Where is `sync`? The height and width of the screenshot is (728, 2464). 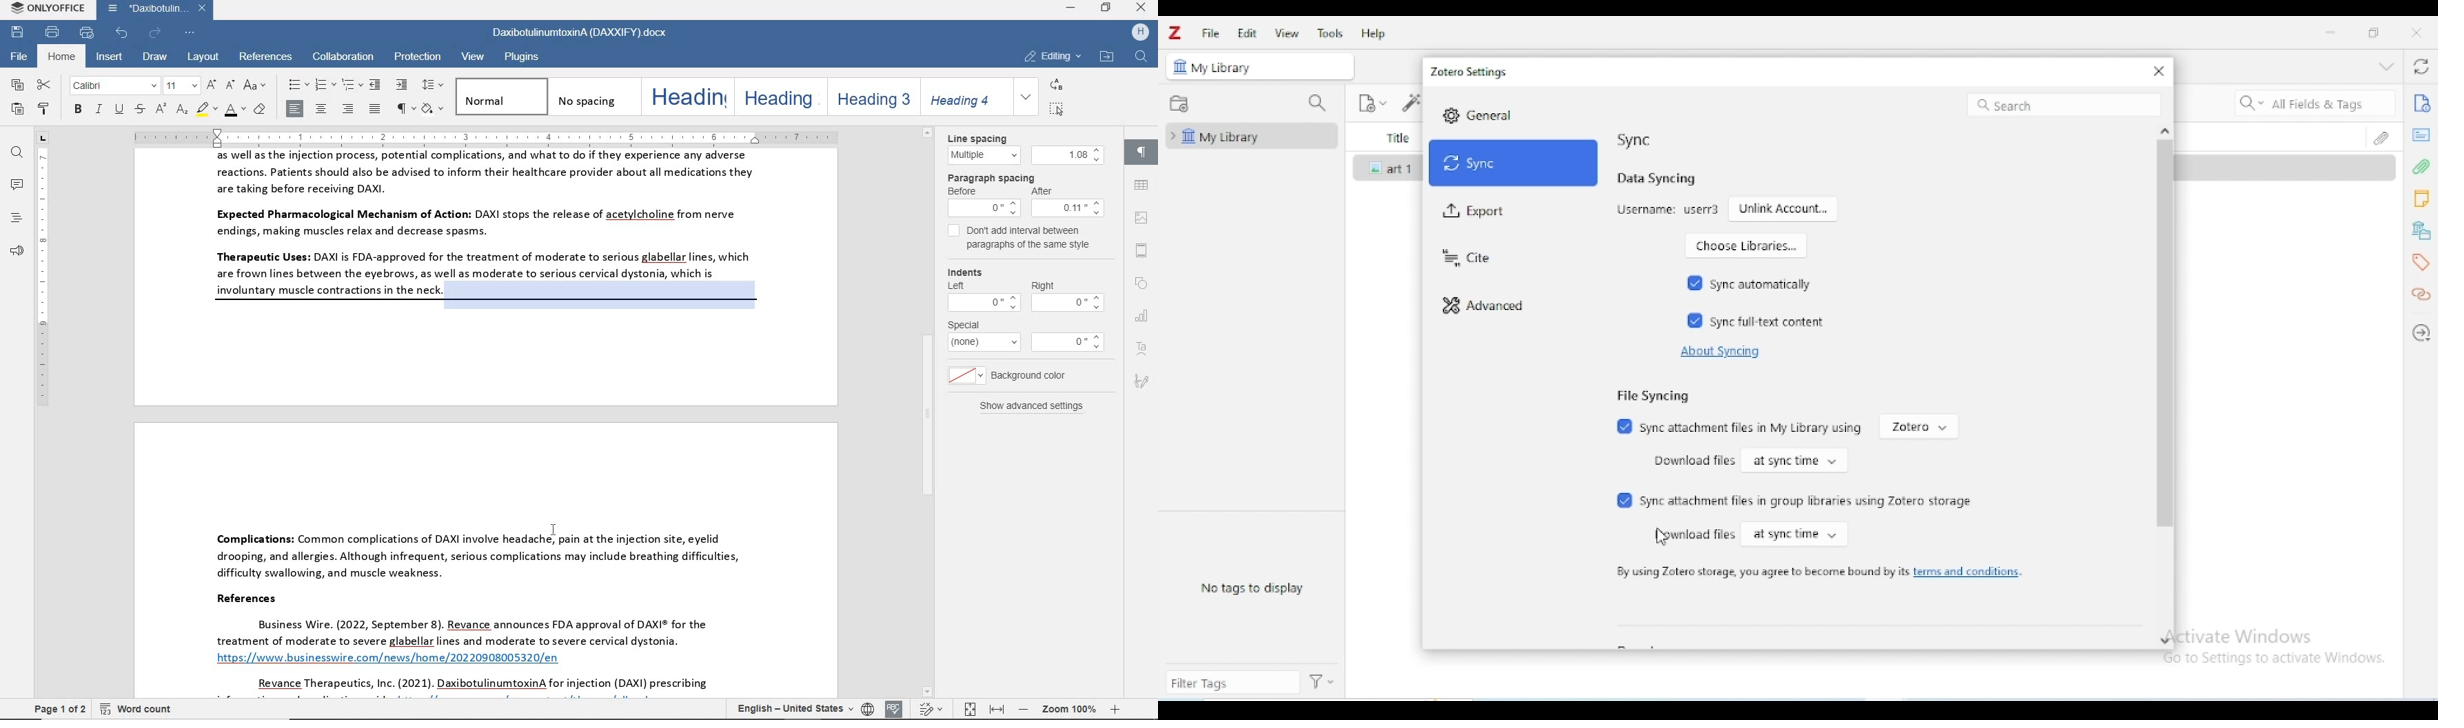
sync is located at coordinates (1514, 163).